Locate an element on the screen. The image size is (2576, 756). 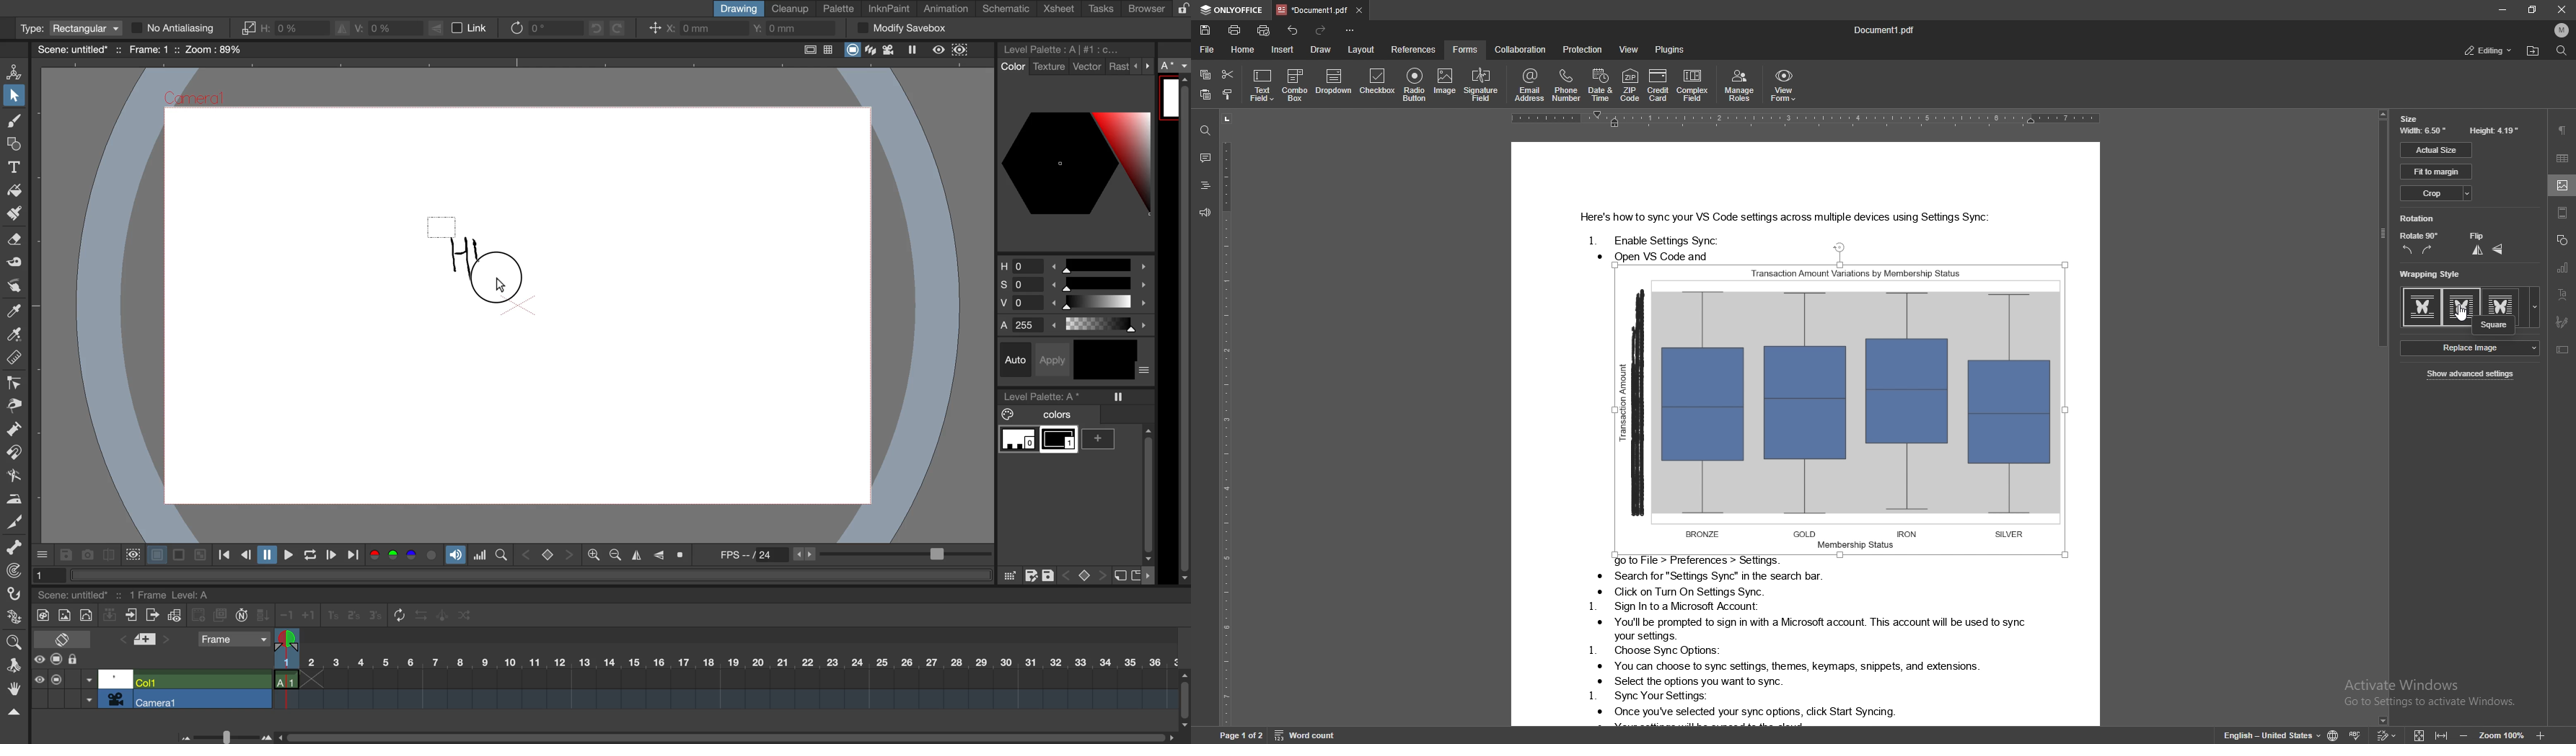
signature field is located at coordinates (2562, 322).